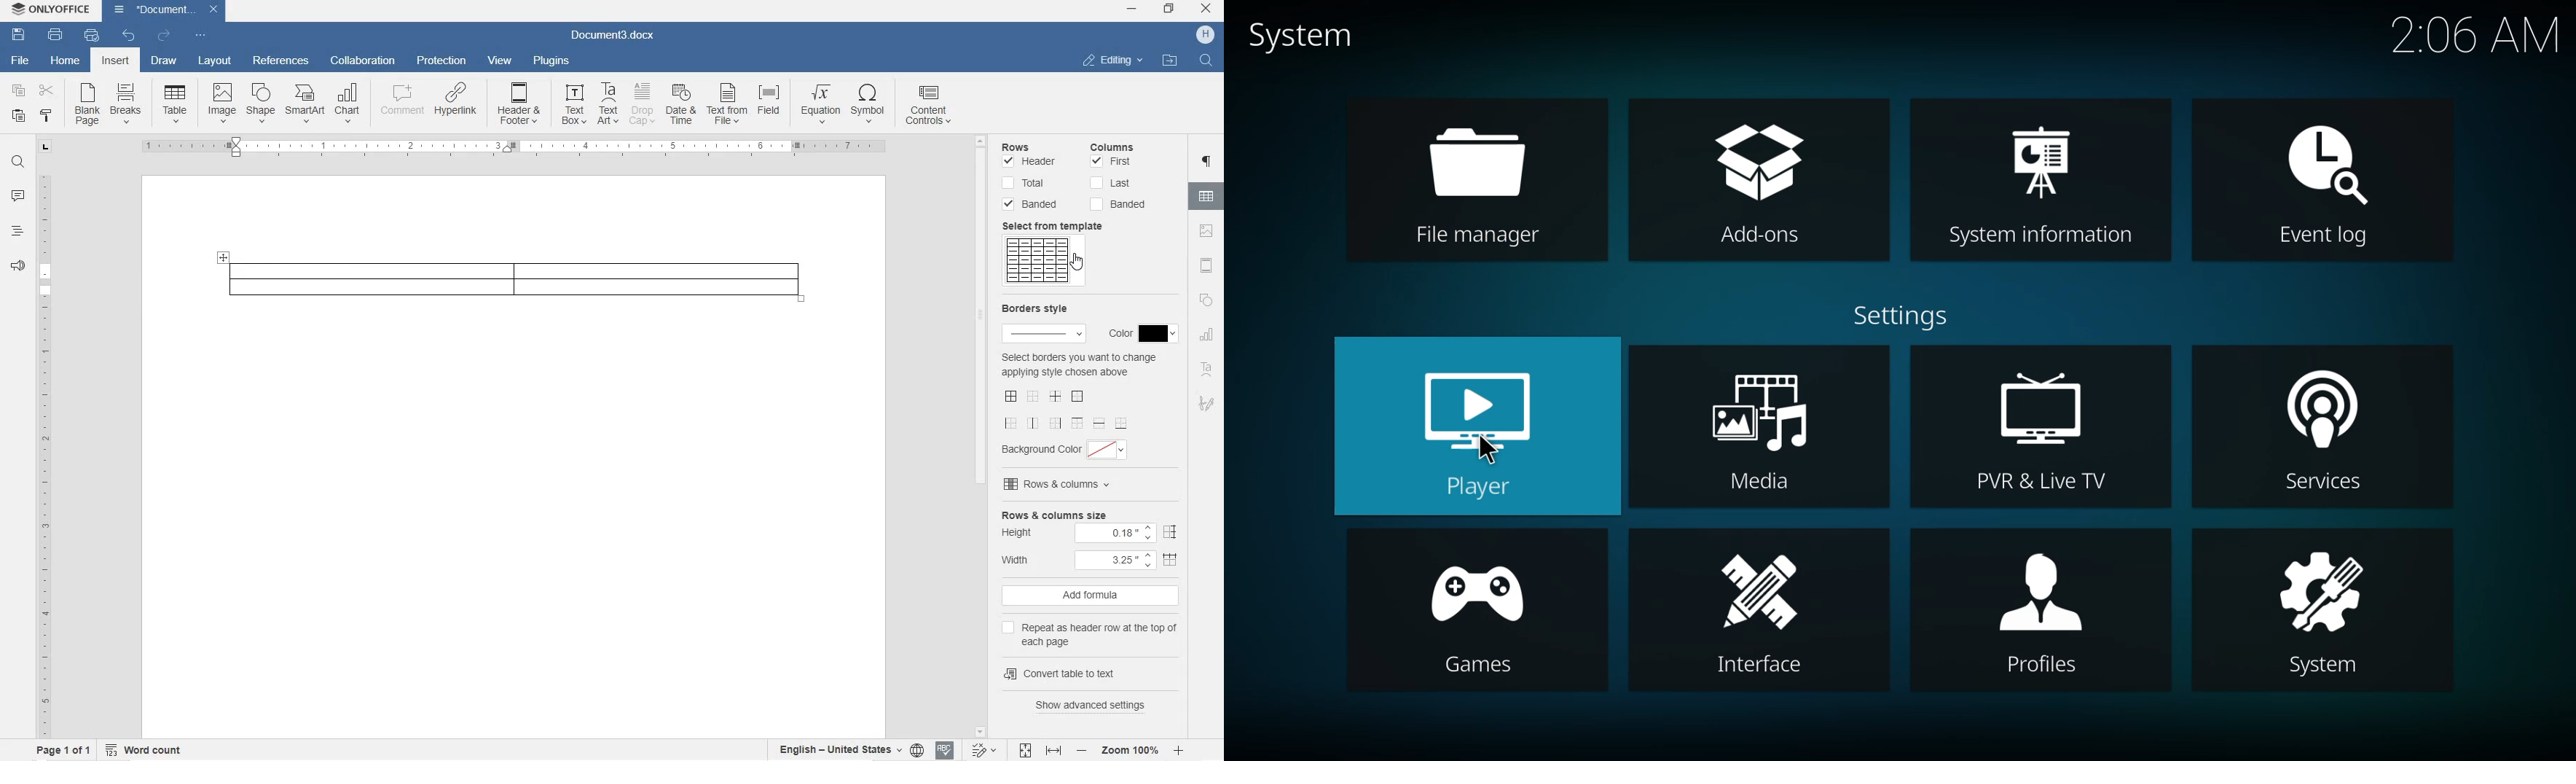  Describe the element at coordinates (1068, 409) in the screenshot. I see `border styles` at that location.